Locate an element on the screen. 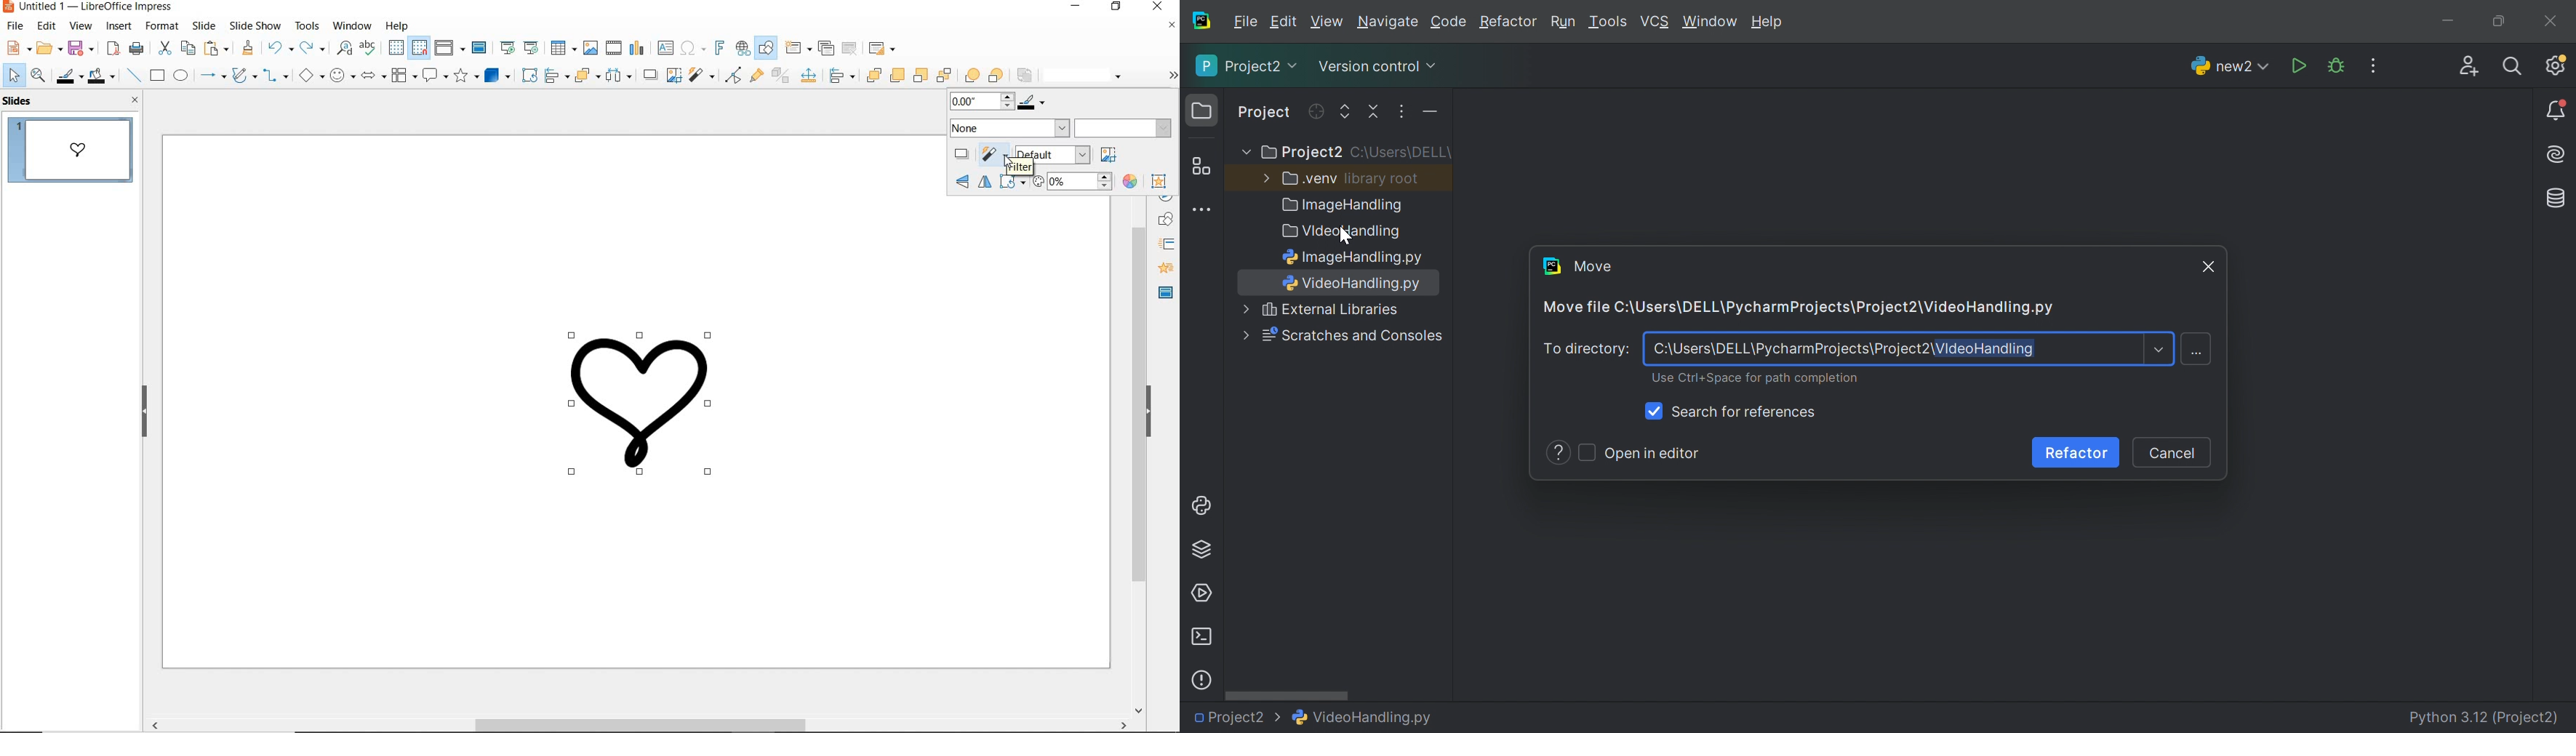 The width and height of the screenshot is (2576, 756). crop image is located at coordinates (673, 75).